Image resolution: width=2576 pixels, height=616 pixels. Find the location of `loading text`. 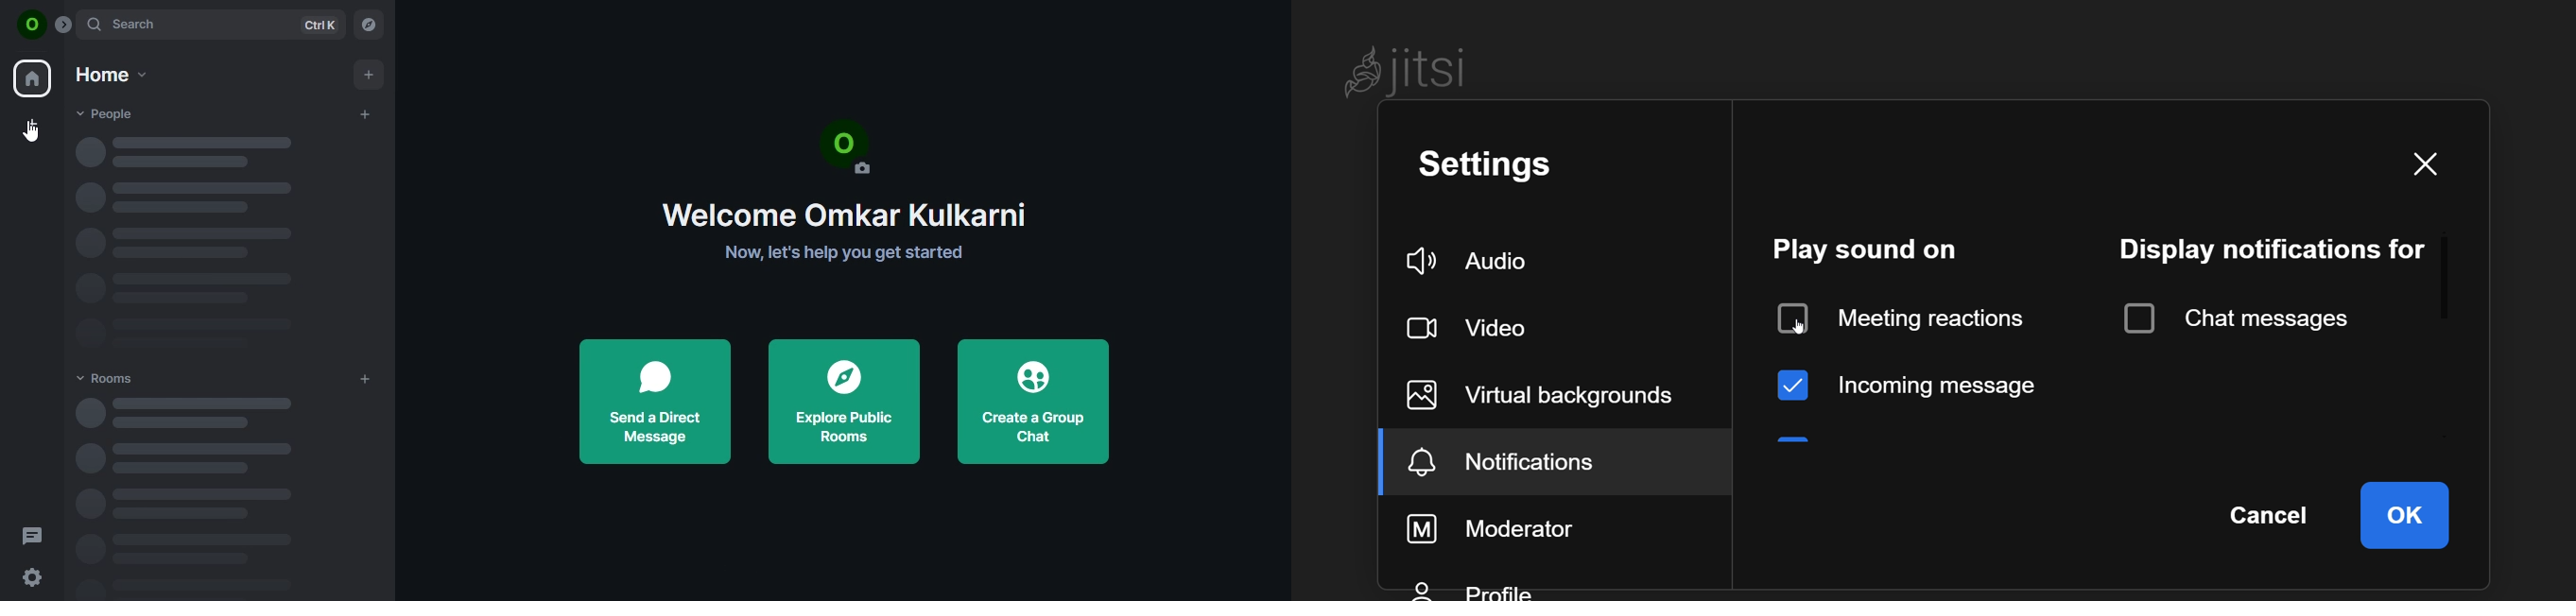

loading text is located at coordinates (195, 497).